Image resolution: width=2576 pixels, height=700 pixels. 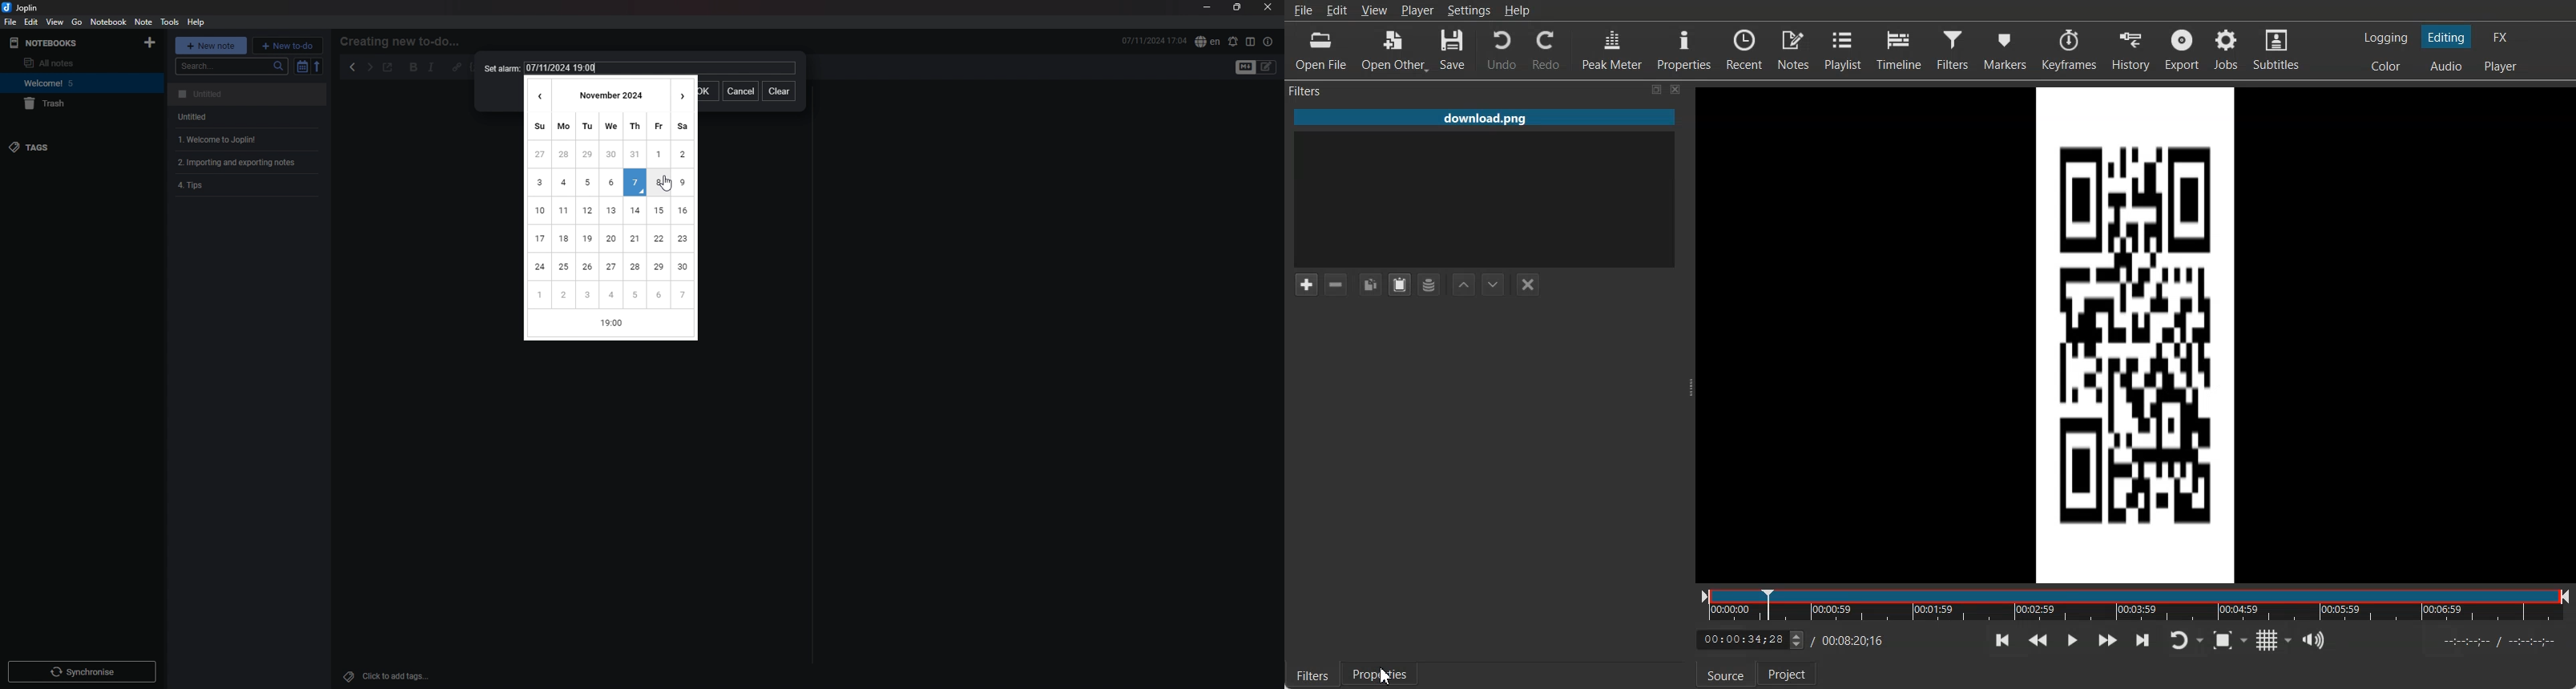 I want to click on trash, so click(x=74, y=104).